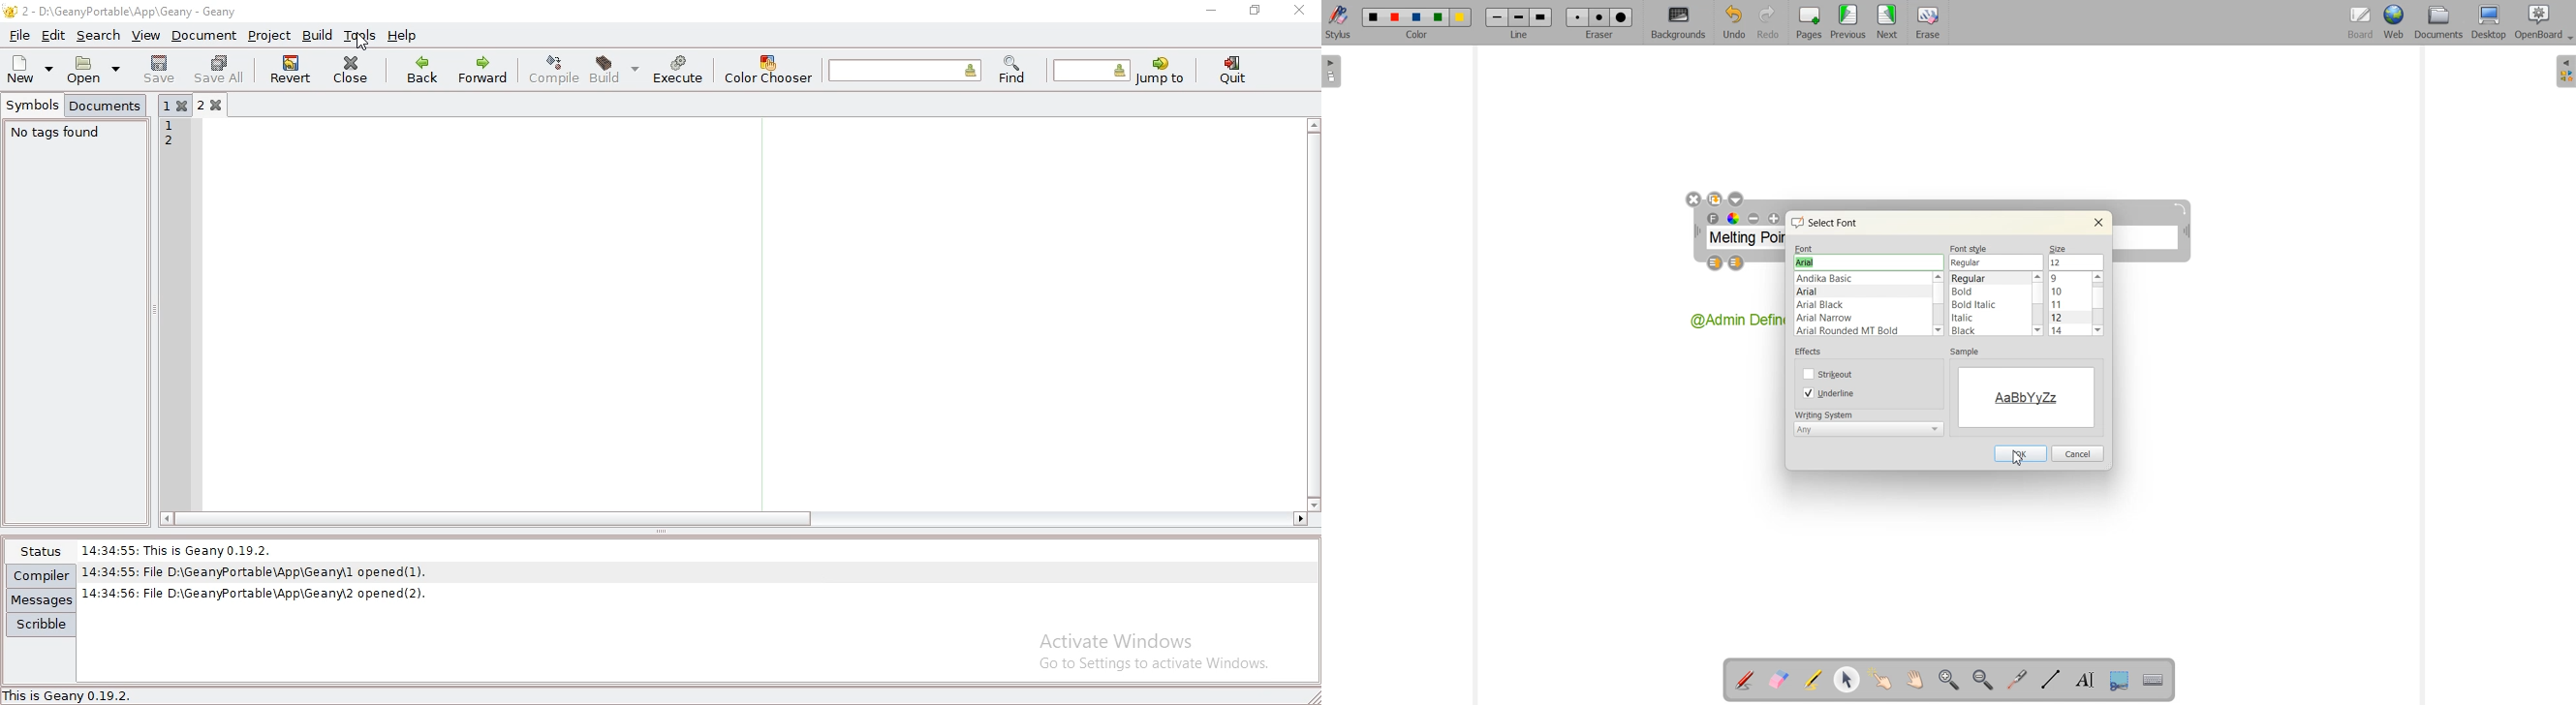 This screenshot has height=728, width=2576. Describe the element at coordinates (1340, 23) in the screenshot. I see `Stylus` at that location.